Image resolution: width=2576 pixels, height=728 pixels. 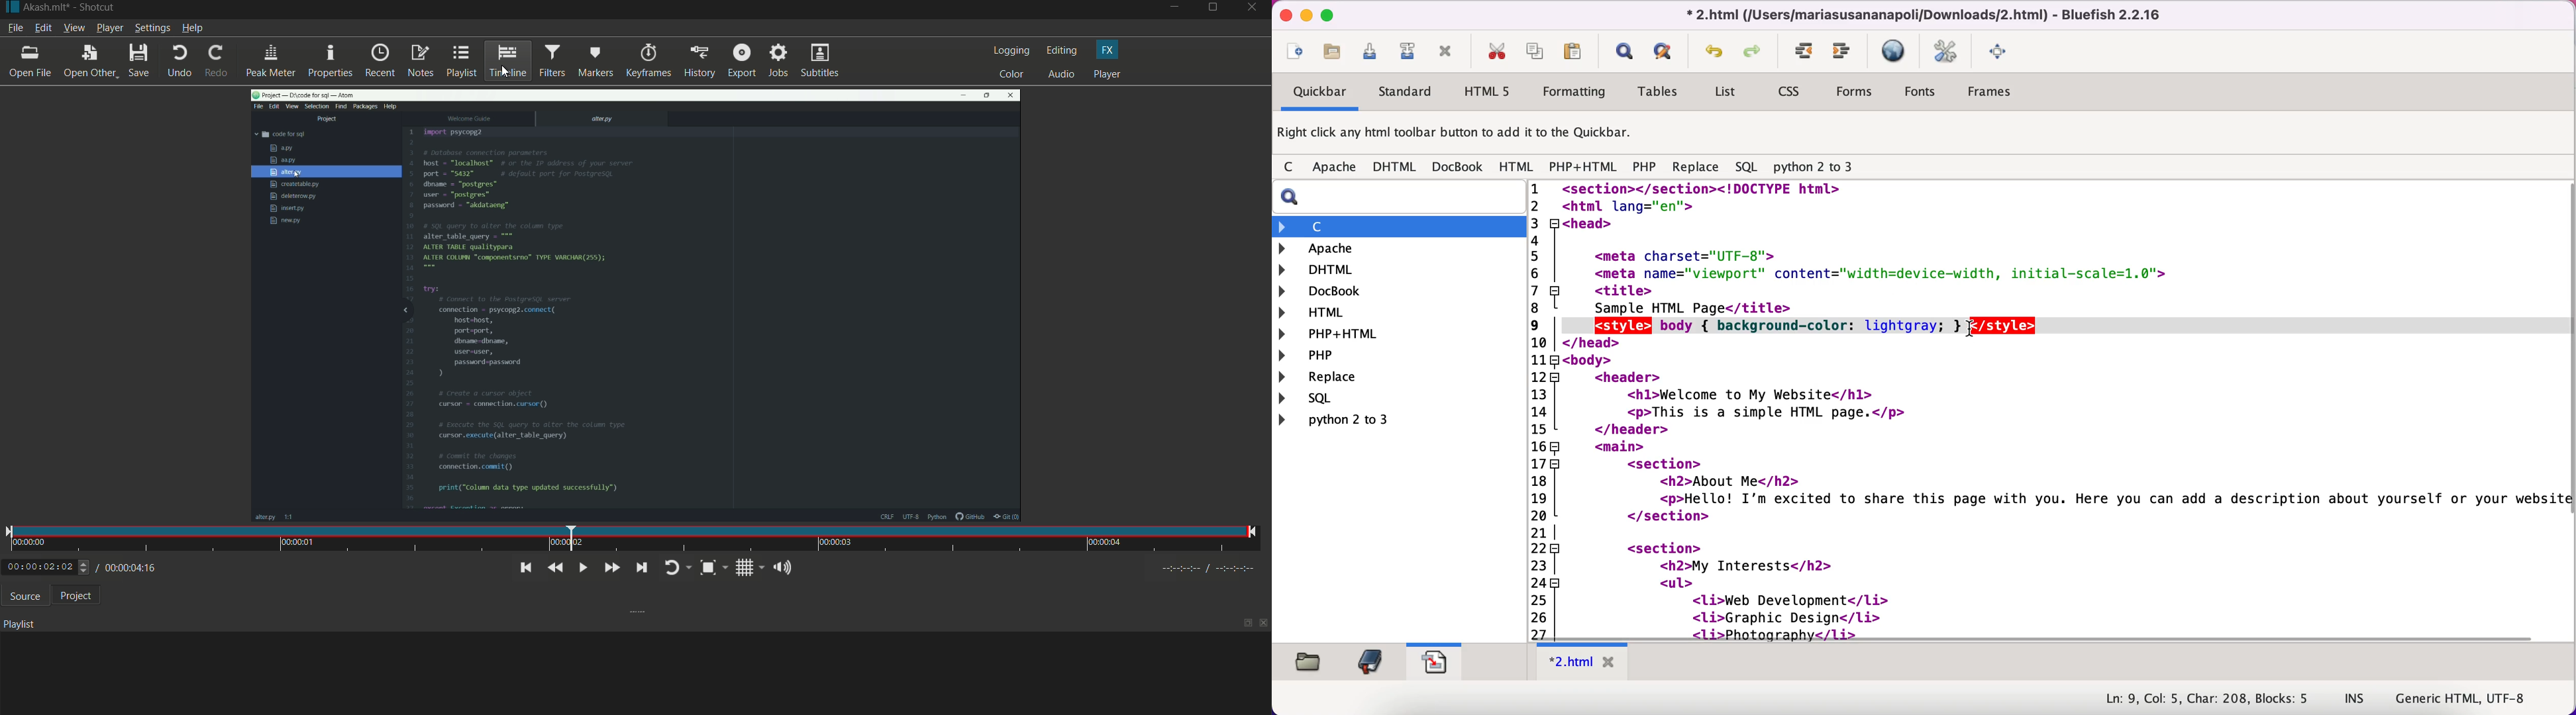 What do you see at coordinates (87, 62) in the screenshot?
I see `open other` at bounding box center [87, 62].